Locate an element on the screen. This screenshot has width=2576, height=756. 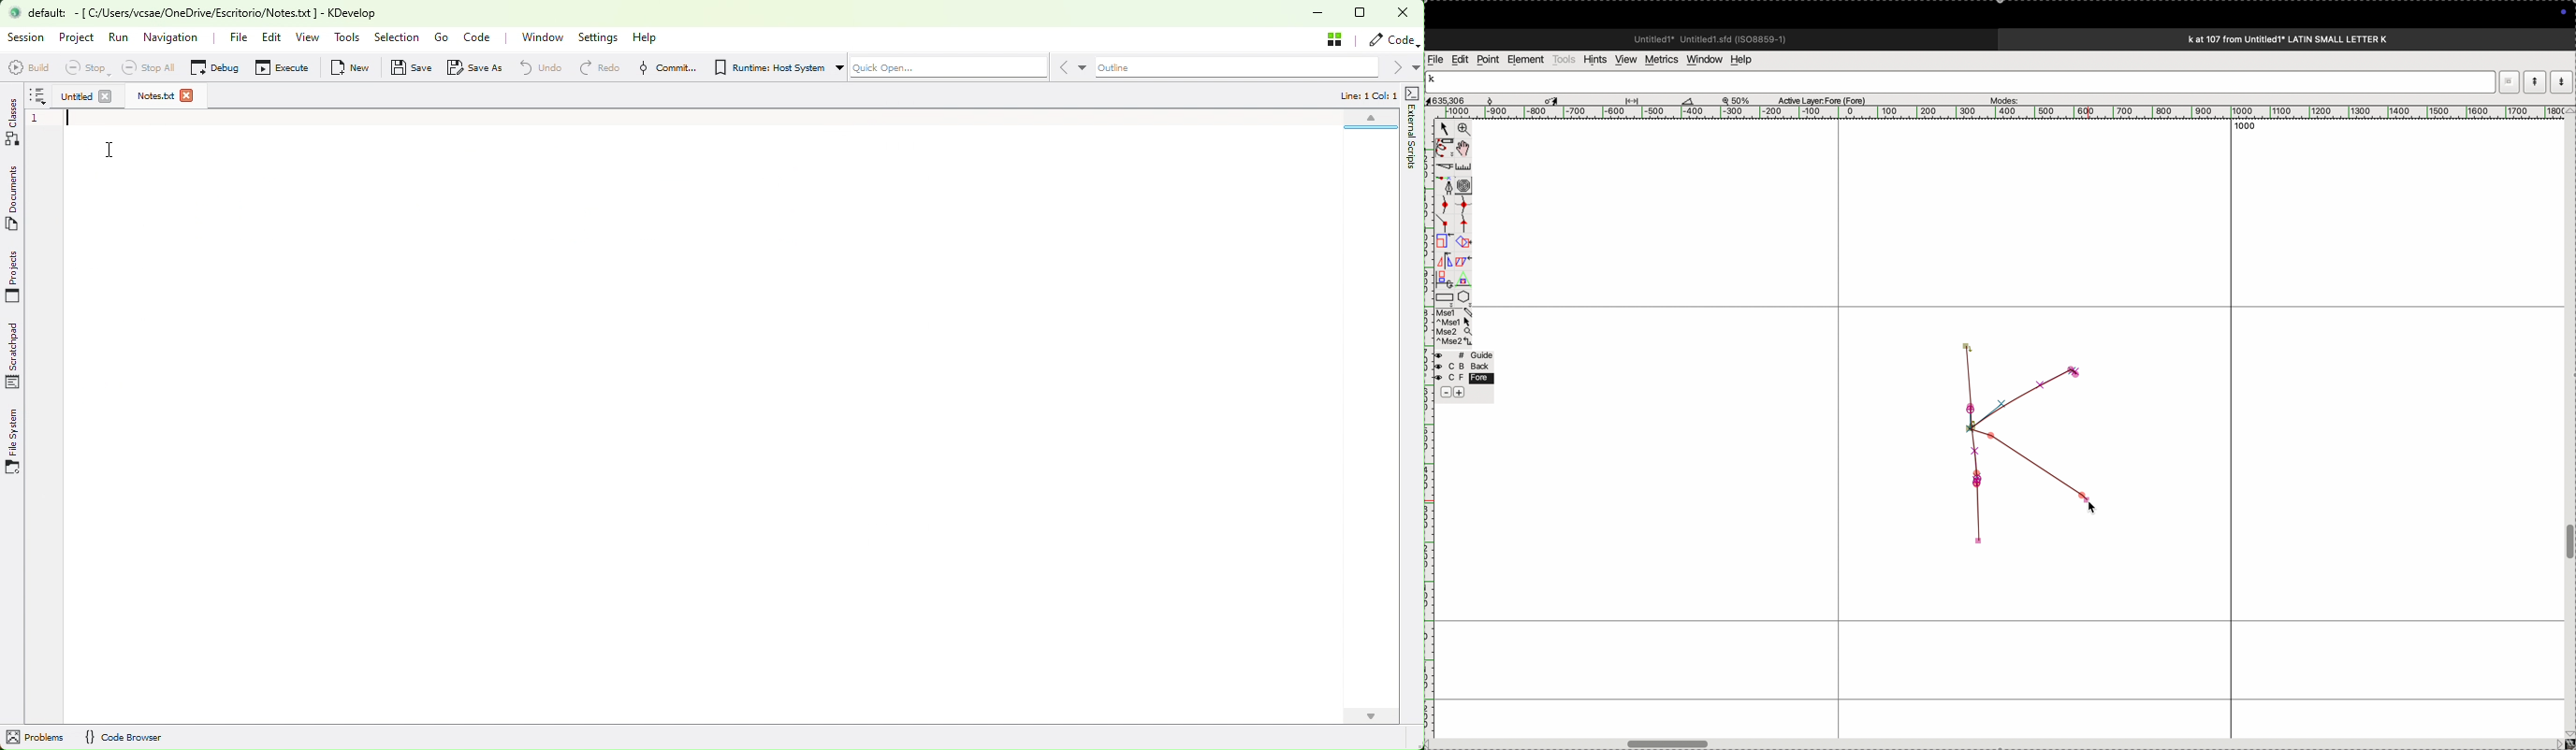
1000 is located at coordinates (2241, 130).